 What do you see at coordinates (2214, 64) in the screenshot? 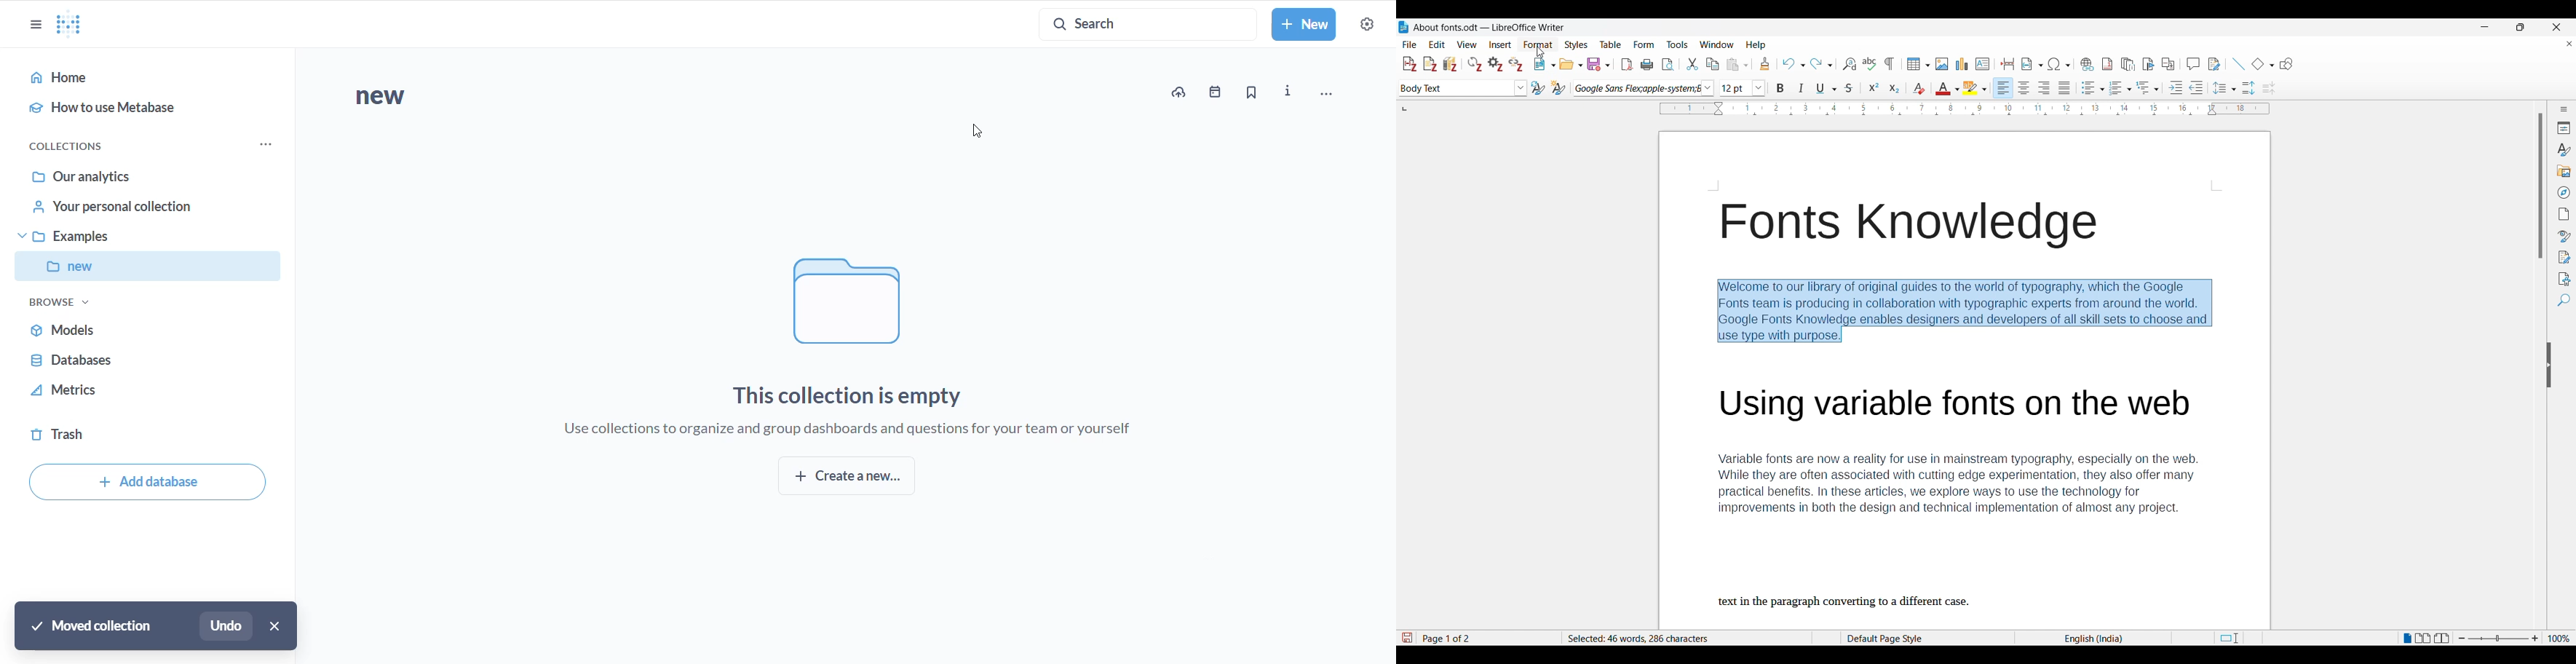
I see `Show track changes functions` at bounding box center [2214, 64].